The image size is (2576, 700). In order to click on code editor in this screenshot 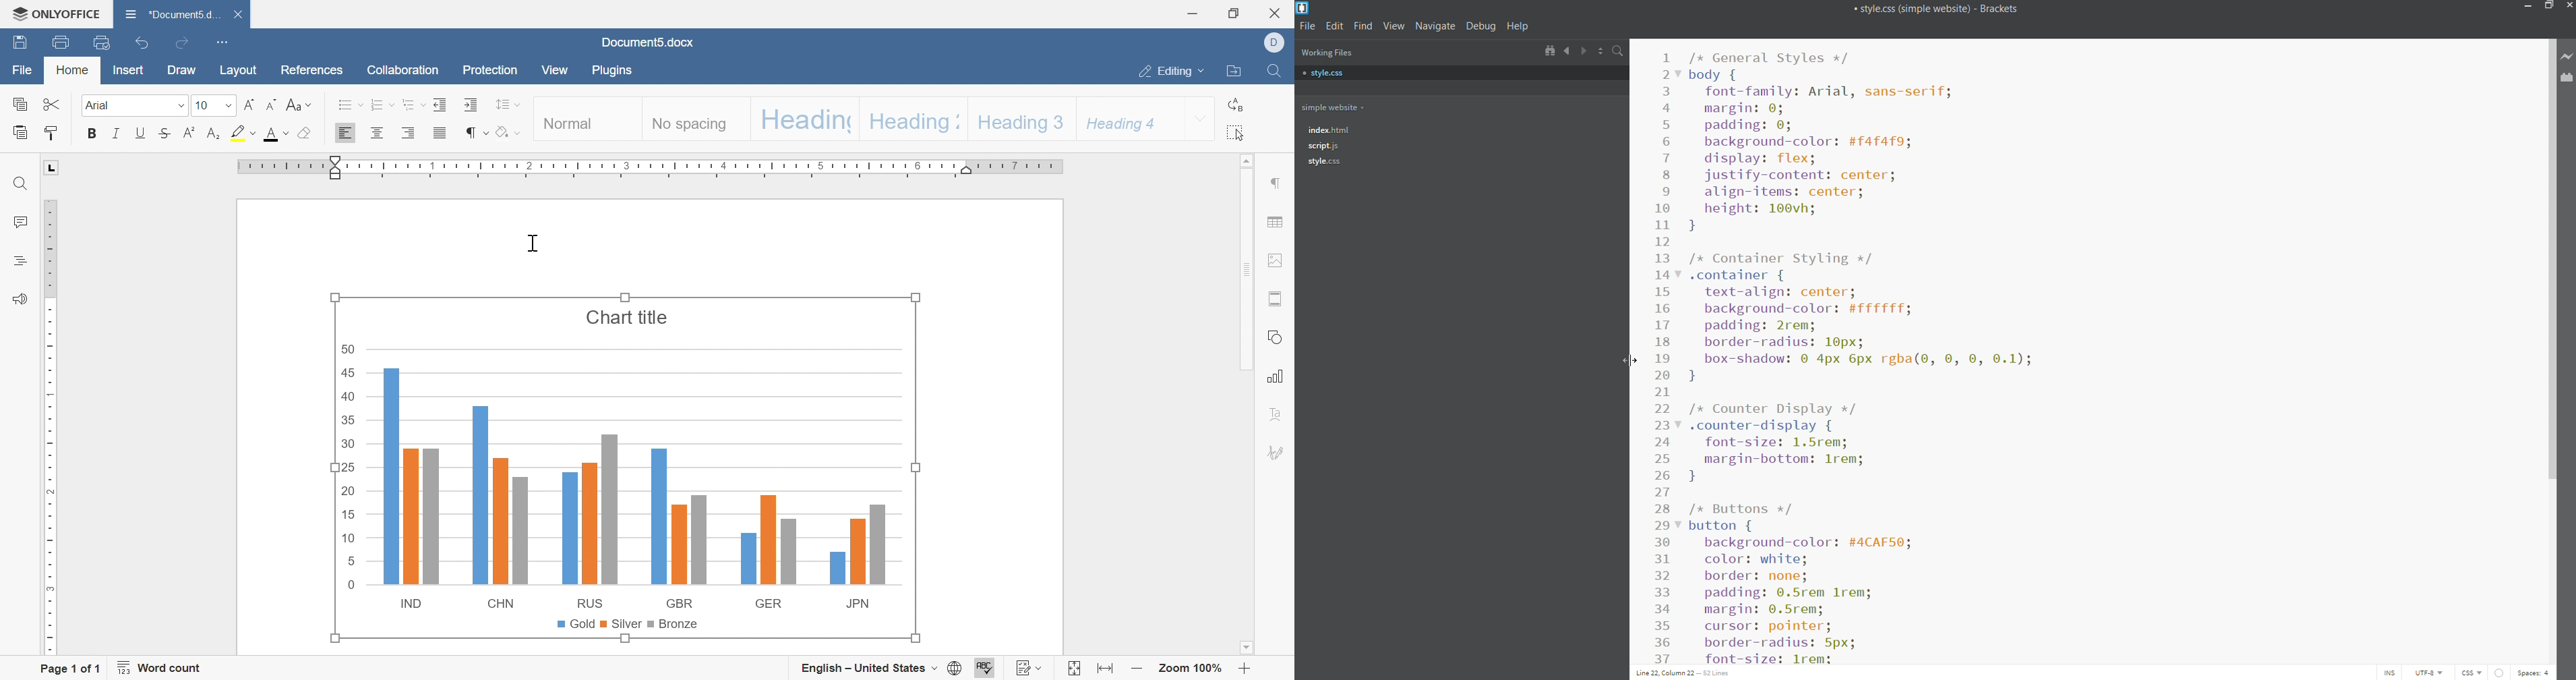, I will do `click(2098, 352)`.